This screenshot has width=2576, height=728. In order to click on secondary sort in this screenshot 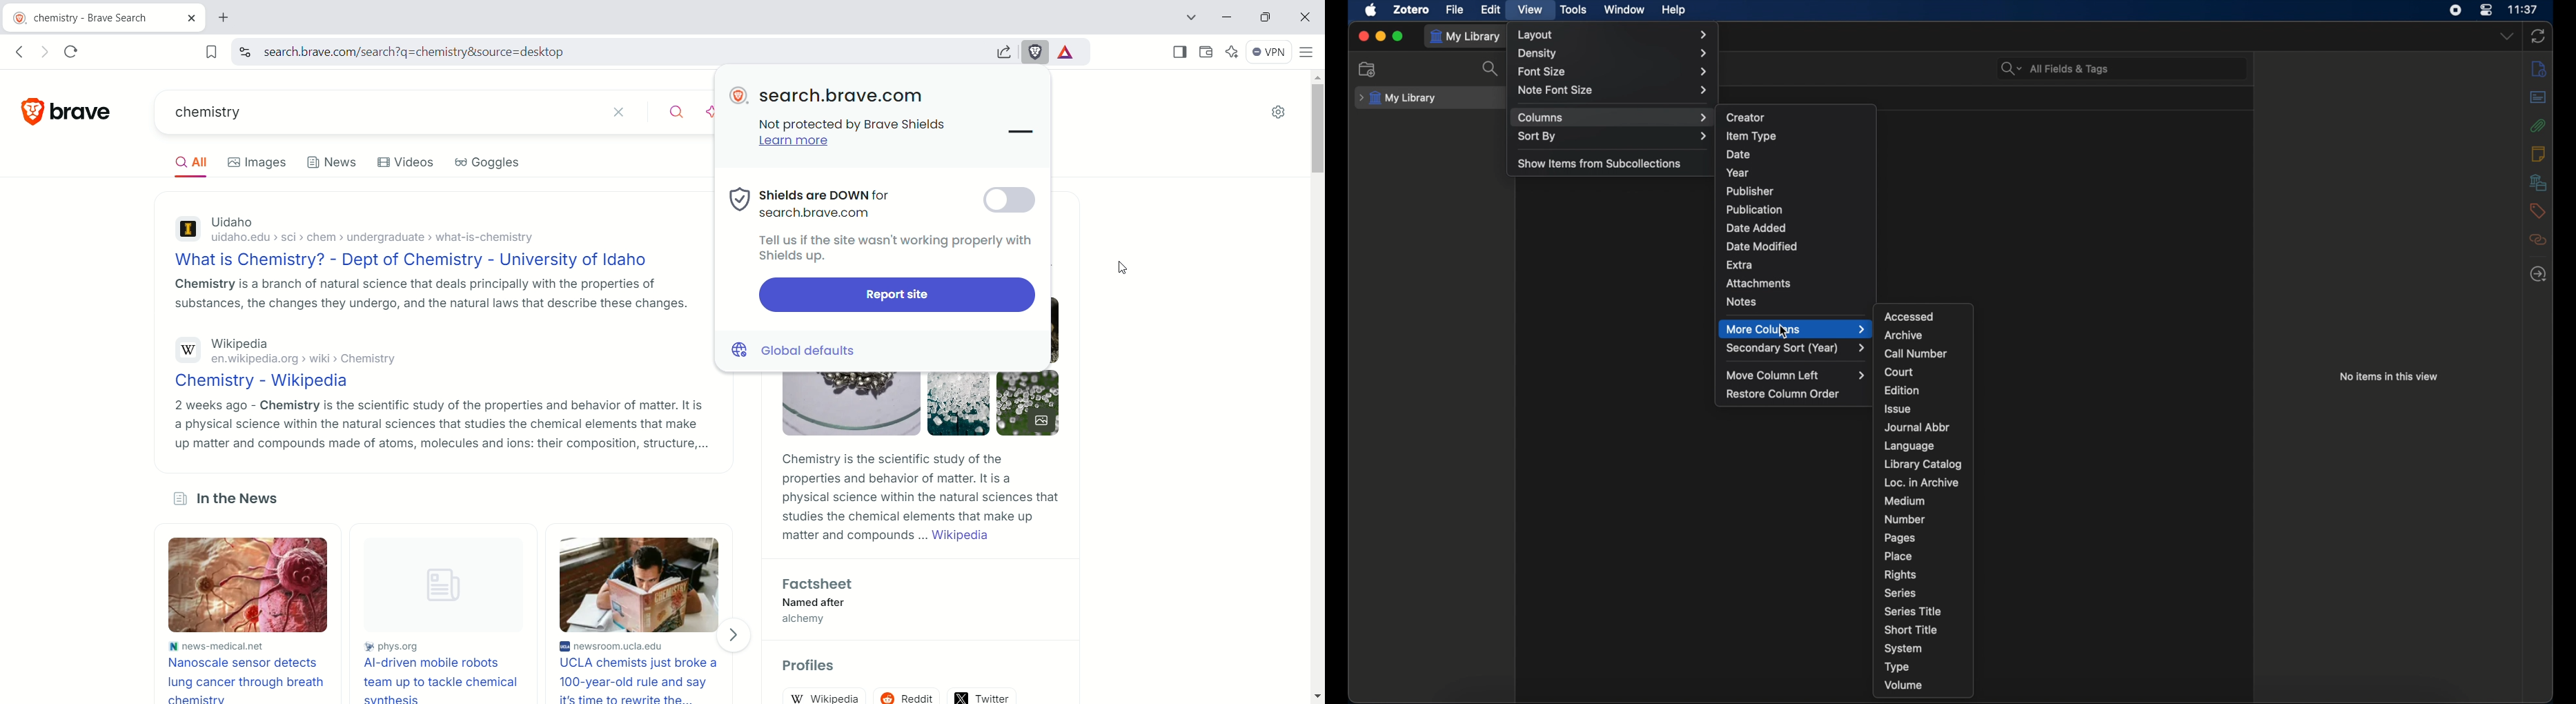, I will do `click(1797, 347)`.